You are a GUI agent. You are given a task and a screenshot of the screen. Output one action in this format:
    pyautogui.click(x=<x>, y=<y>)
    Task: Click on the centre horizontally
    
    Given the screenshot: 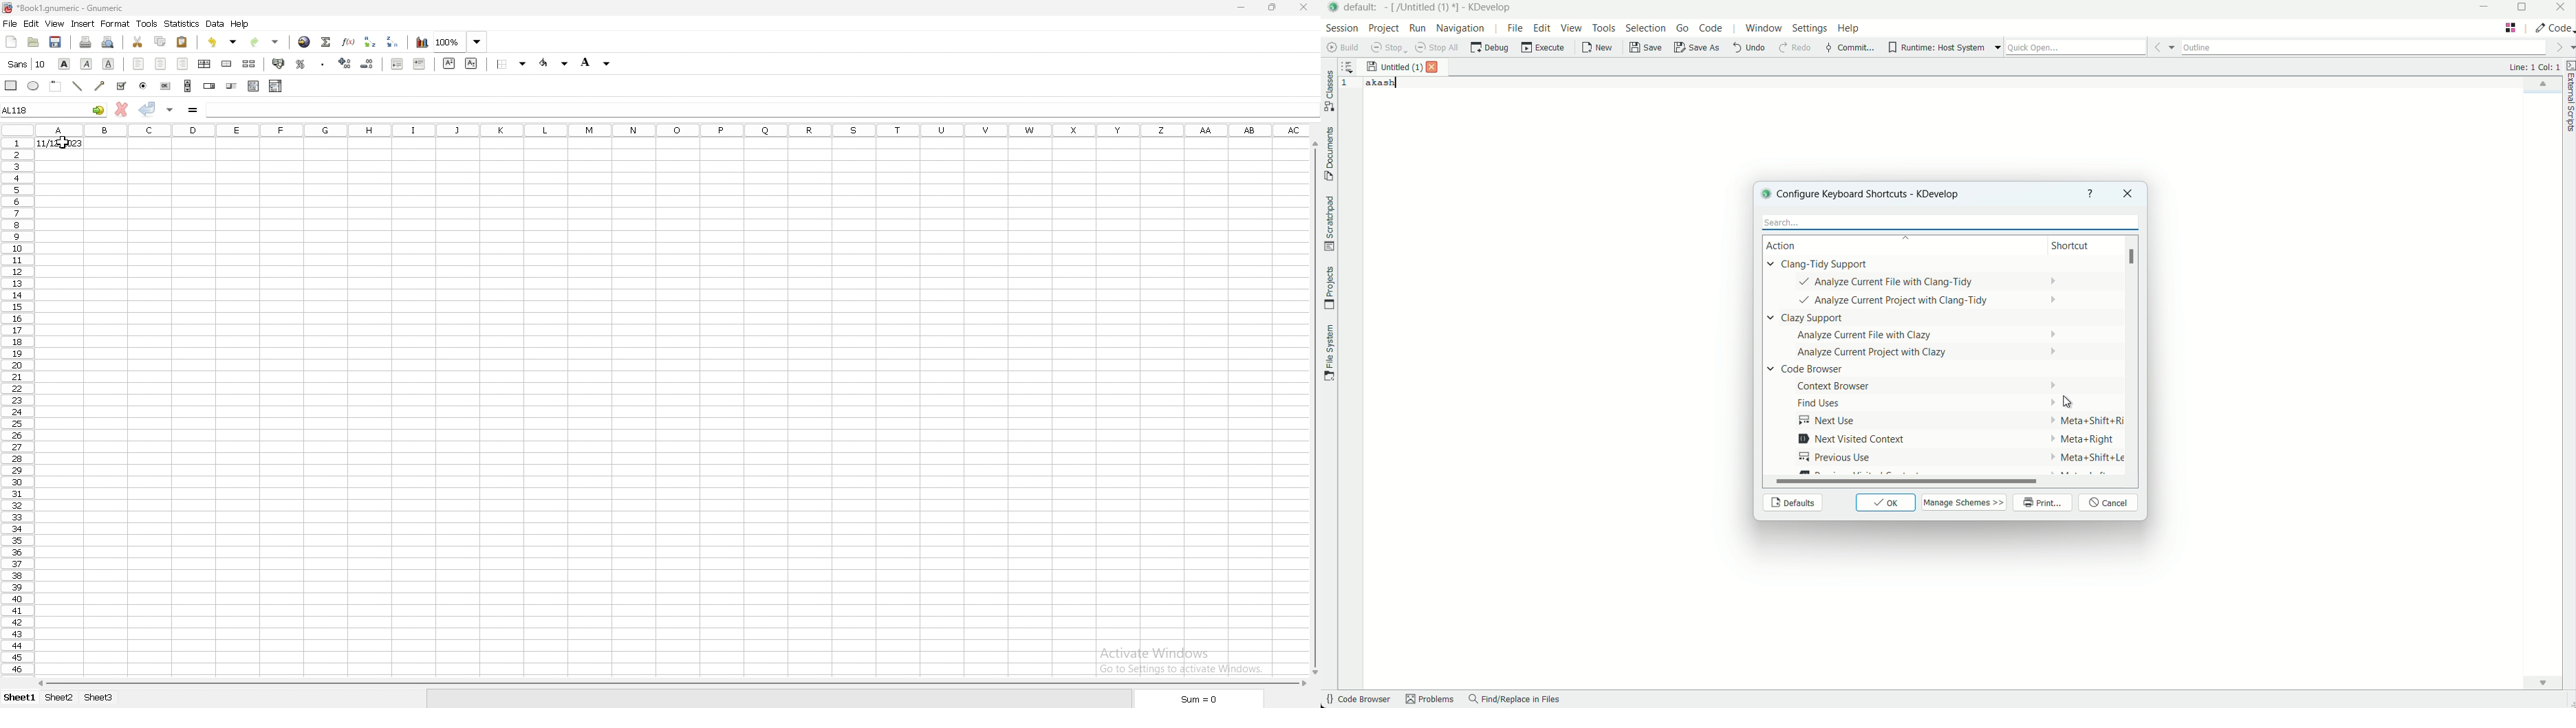 What is the action you would take?
    pyautogui.click(x=204, y=64)
    